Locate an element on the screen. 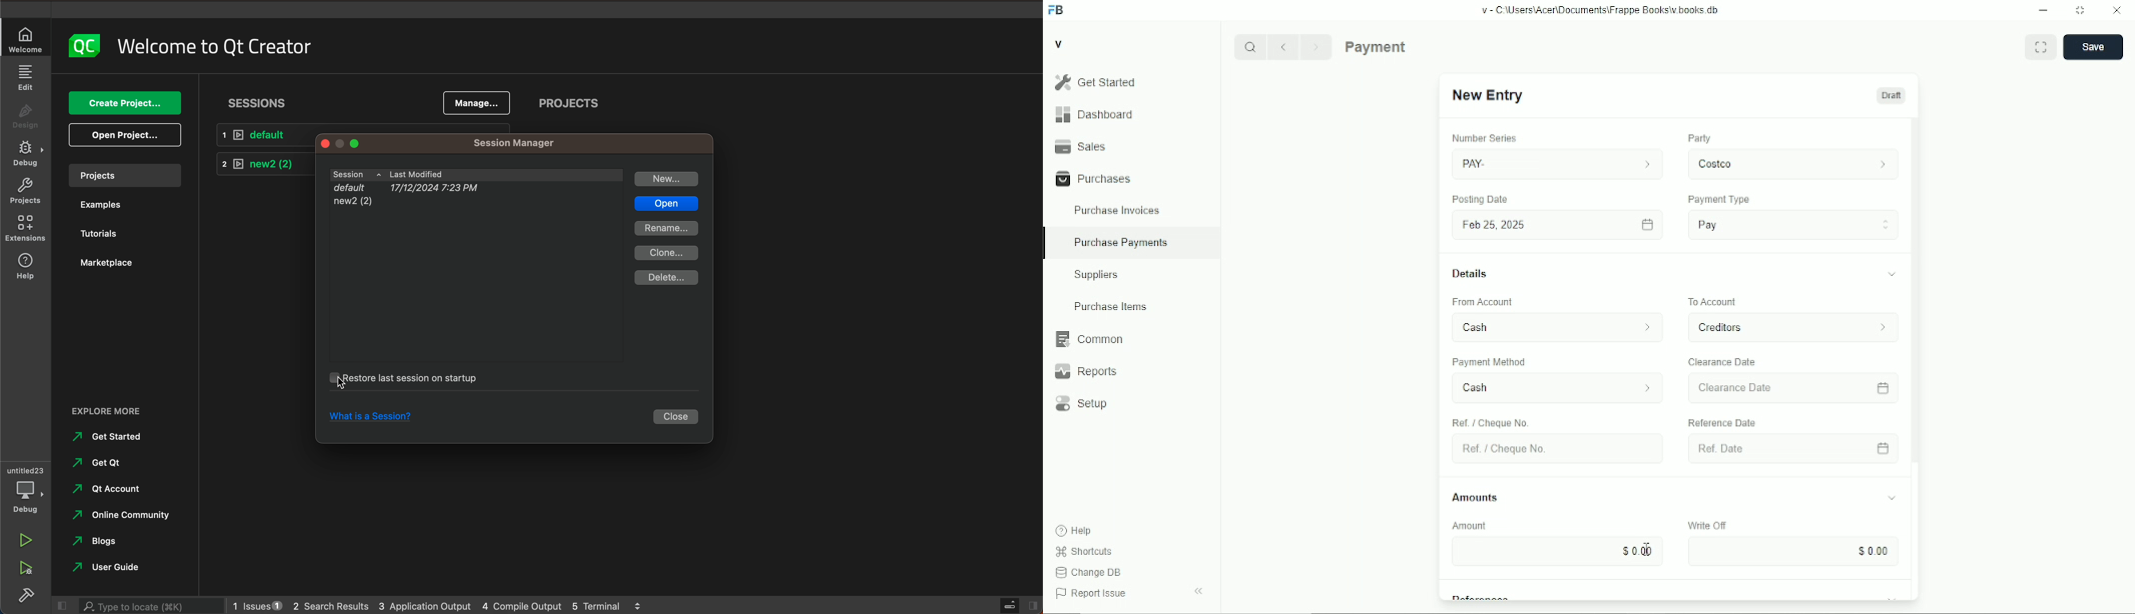 The width and height of the screenshot is (2156, 616). V is located at coordinates (1059, 43).